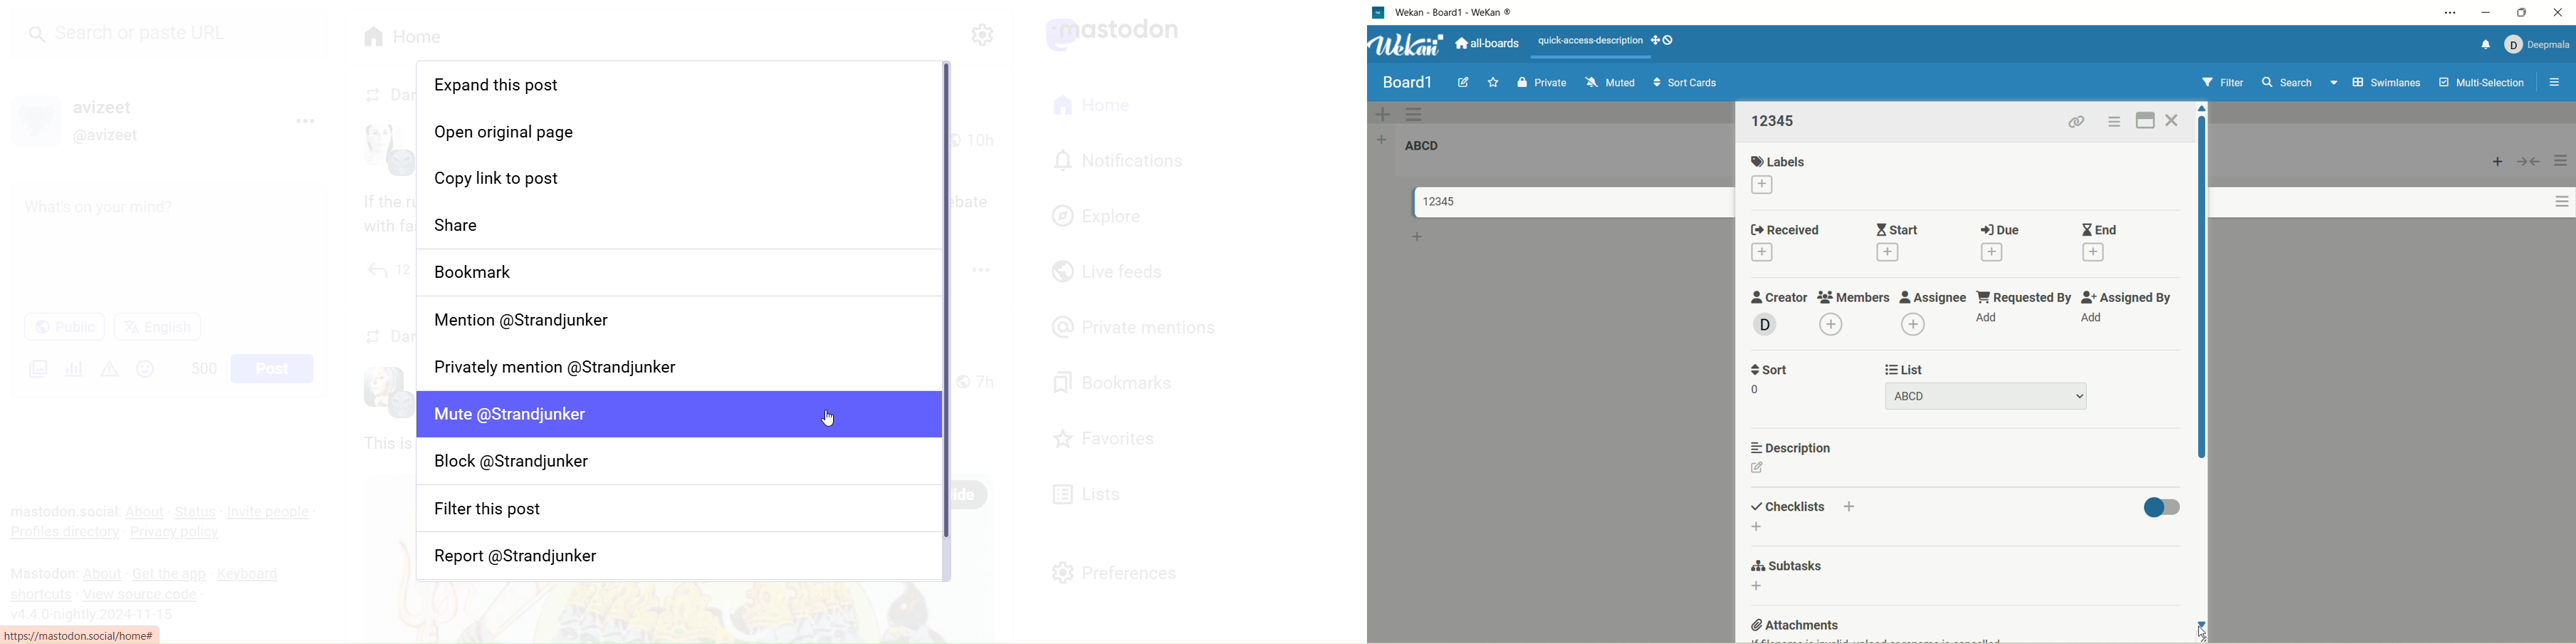 This screenshot has width=2576, height=644. I want to click on filter, so click(2220, 84).